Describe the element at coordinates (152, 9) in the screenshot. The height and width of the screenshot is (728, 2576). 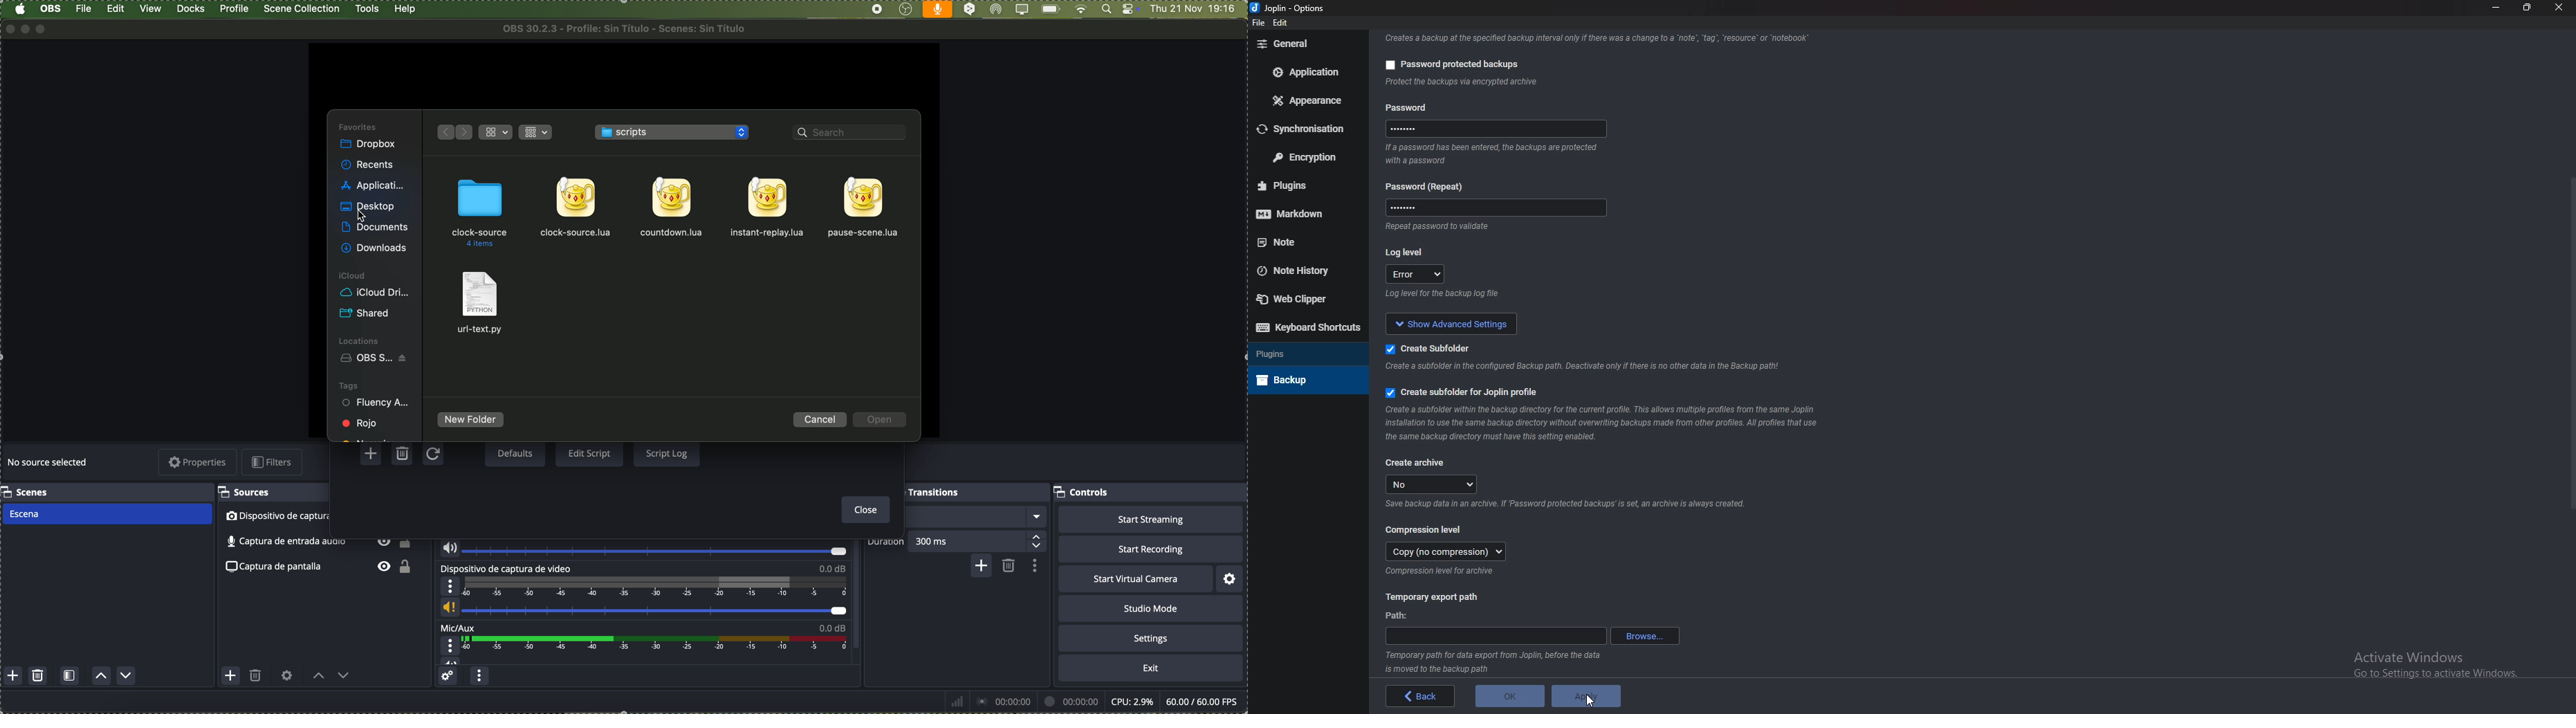
I see `view` at that location.